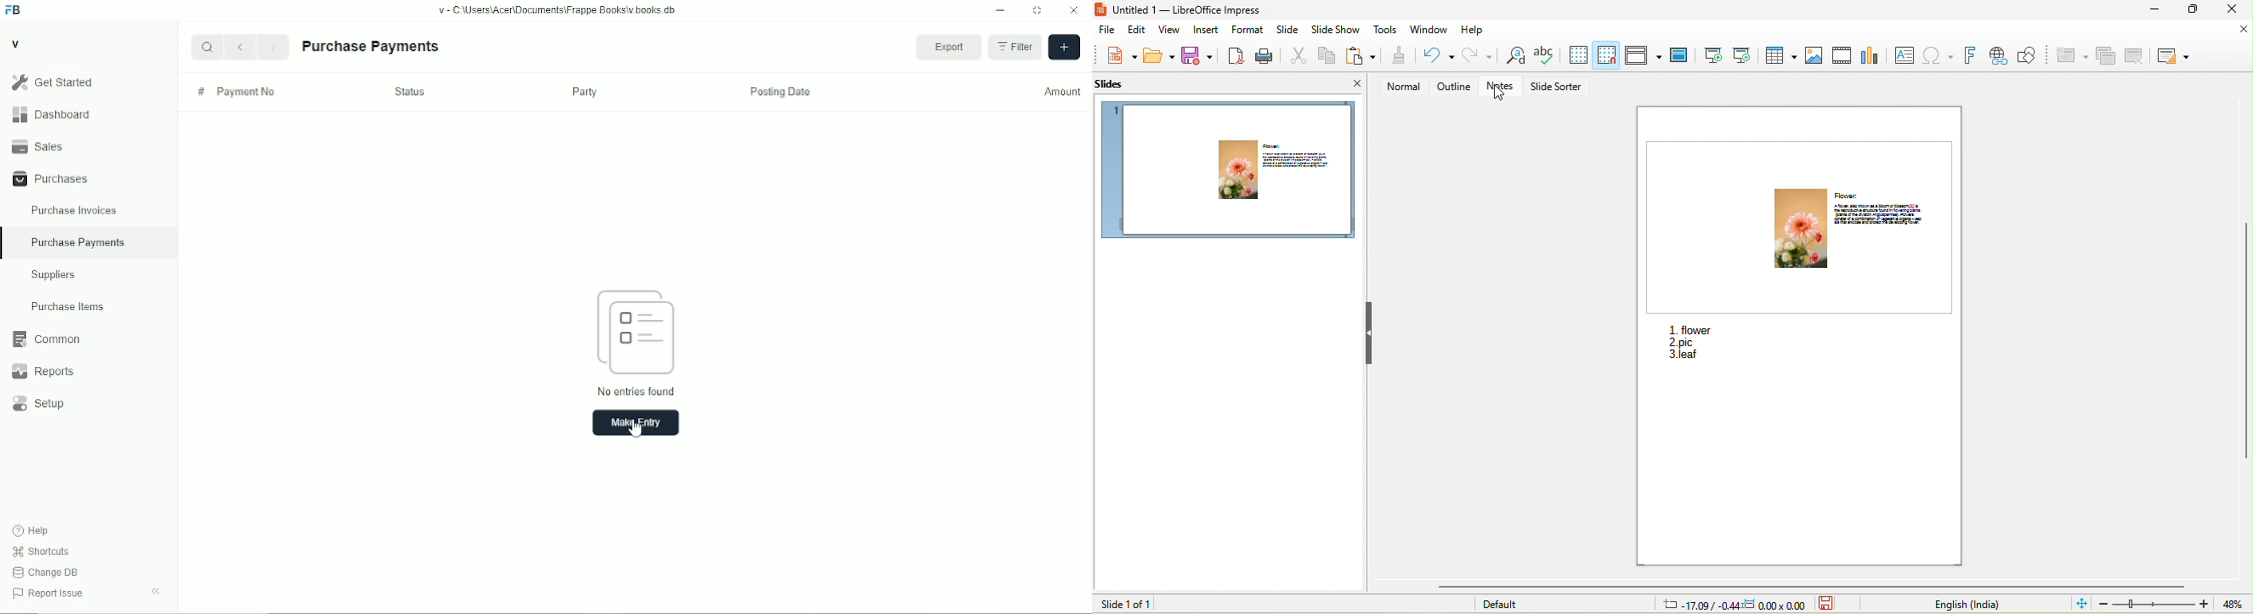  Describe the element at coordinates (1800, 441) in the screenshot. I see `viewed notes in a separate window` at that location.